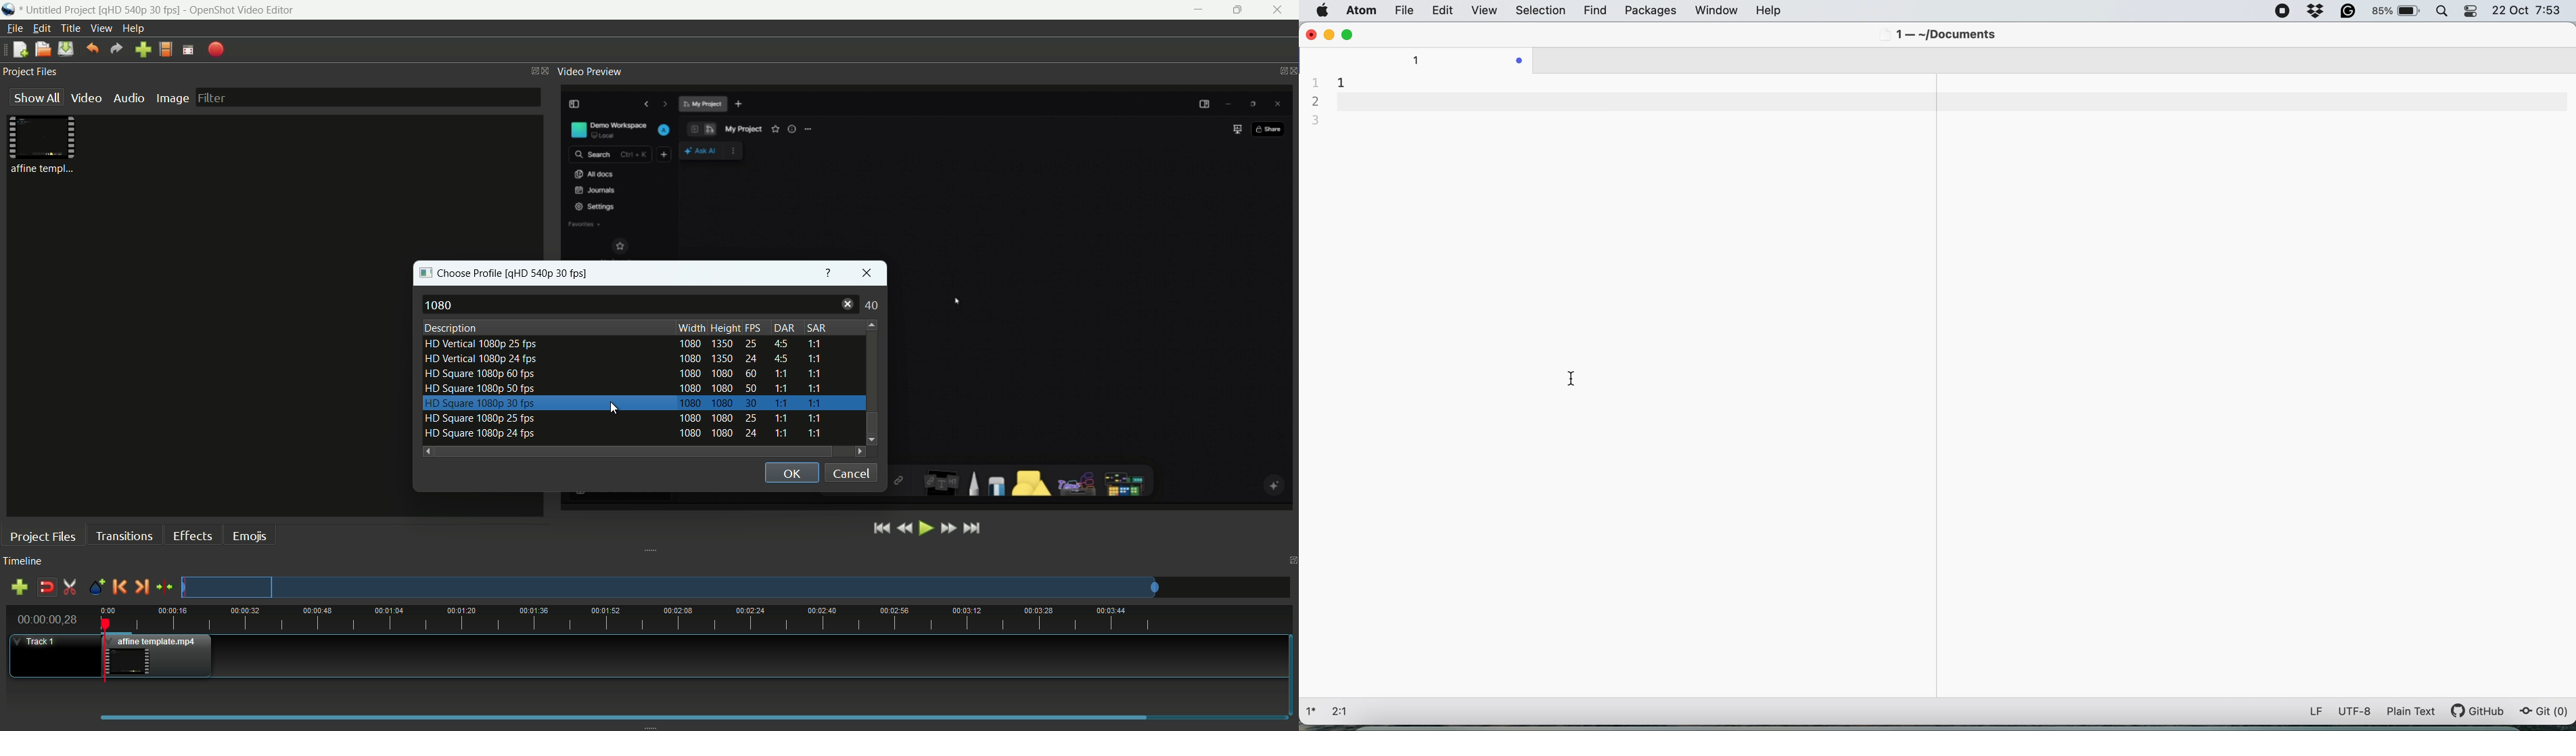 This screenshot has height=756, width=2576. What do you see at coordinates (973, 529) in the screenshot?
I see `jump to end` at bounding box center [973, 529].